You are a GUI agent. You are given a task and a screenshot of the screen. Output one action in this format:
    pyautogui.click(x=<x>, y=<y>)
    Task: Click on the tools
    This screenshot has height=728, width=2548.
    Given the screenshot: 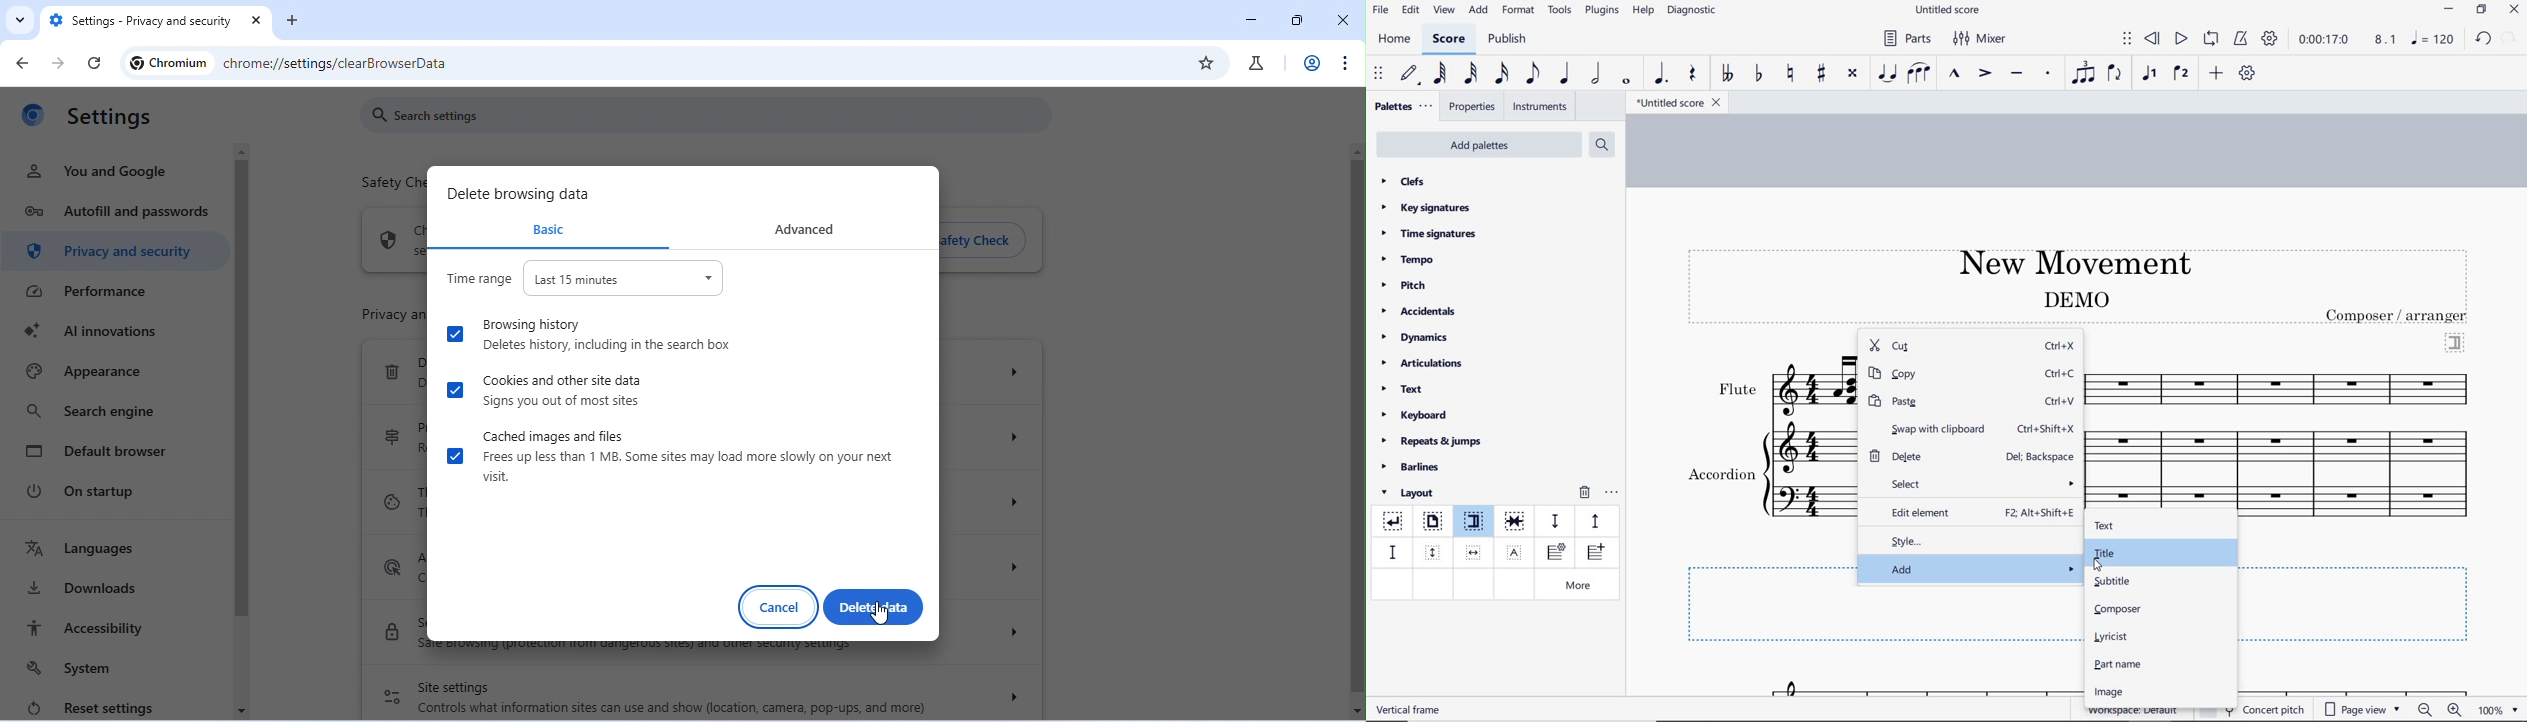 What is the action you would take?
    pyautogui.click(x=1560, y=10)
    